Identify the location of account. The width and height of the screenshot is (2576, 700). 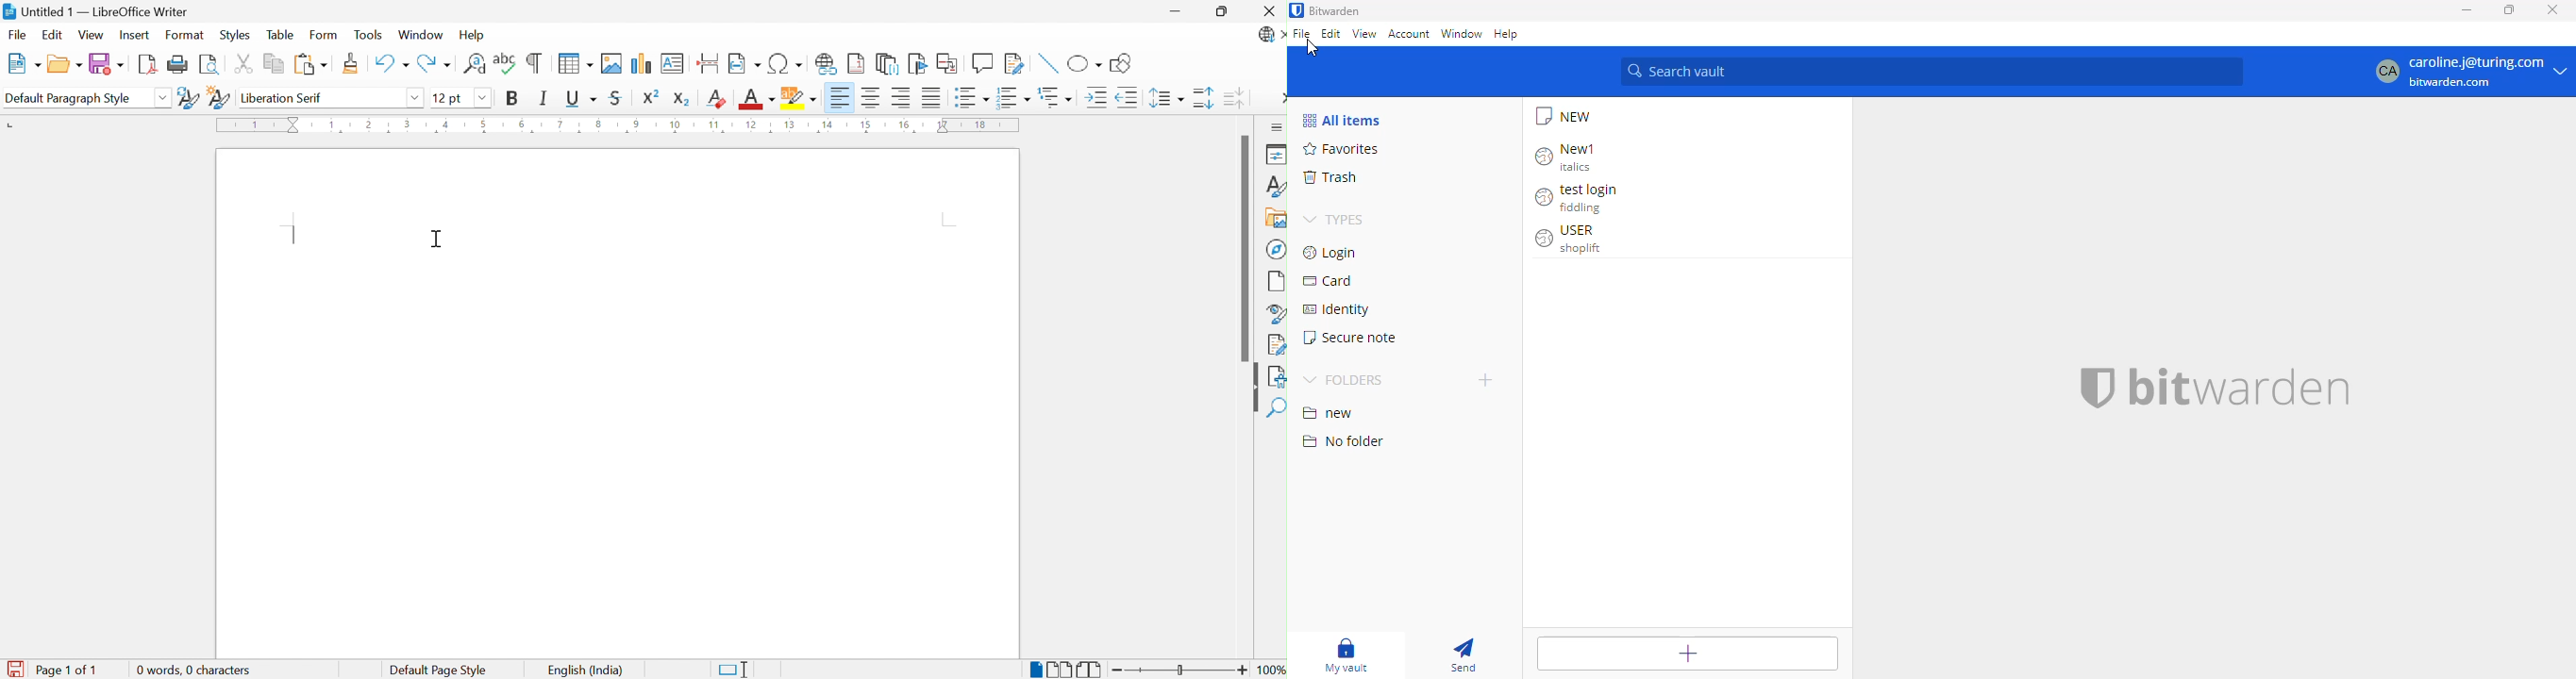
(1409, 35).